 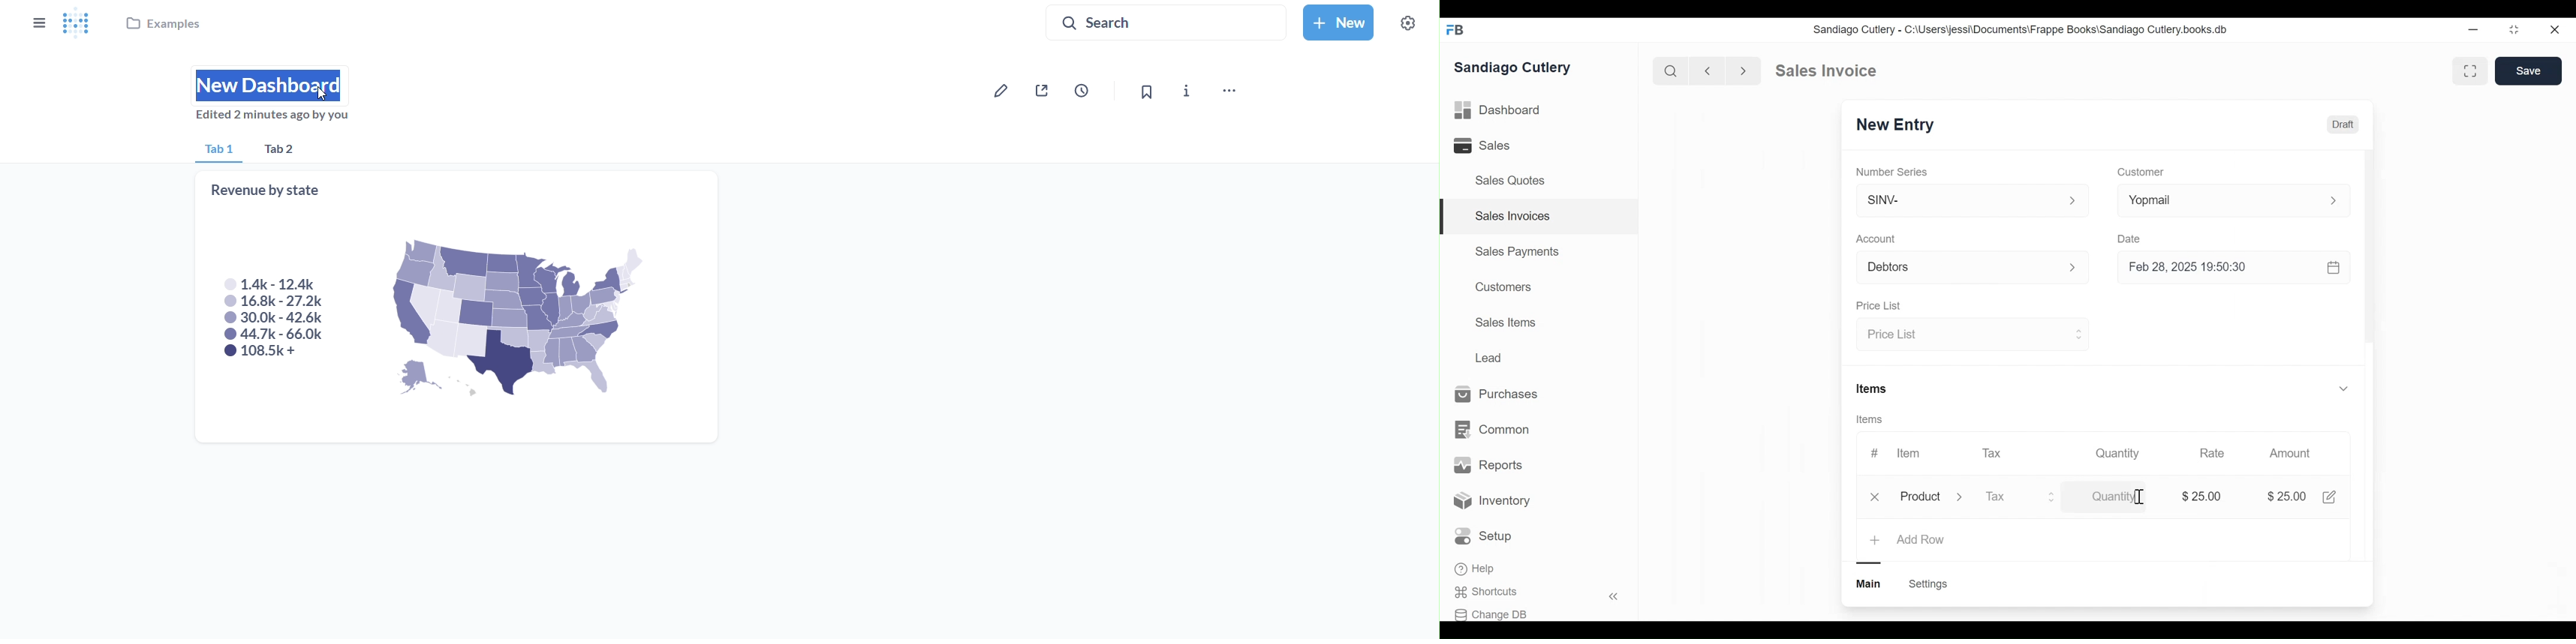 What do you see at coordinates (2529, 71) in the screenshot?
I see `Save ` at bounding box center [2529, 71].